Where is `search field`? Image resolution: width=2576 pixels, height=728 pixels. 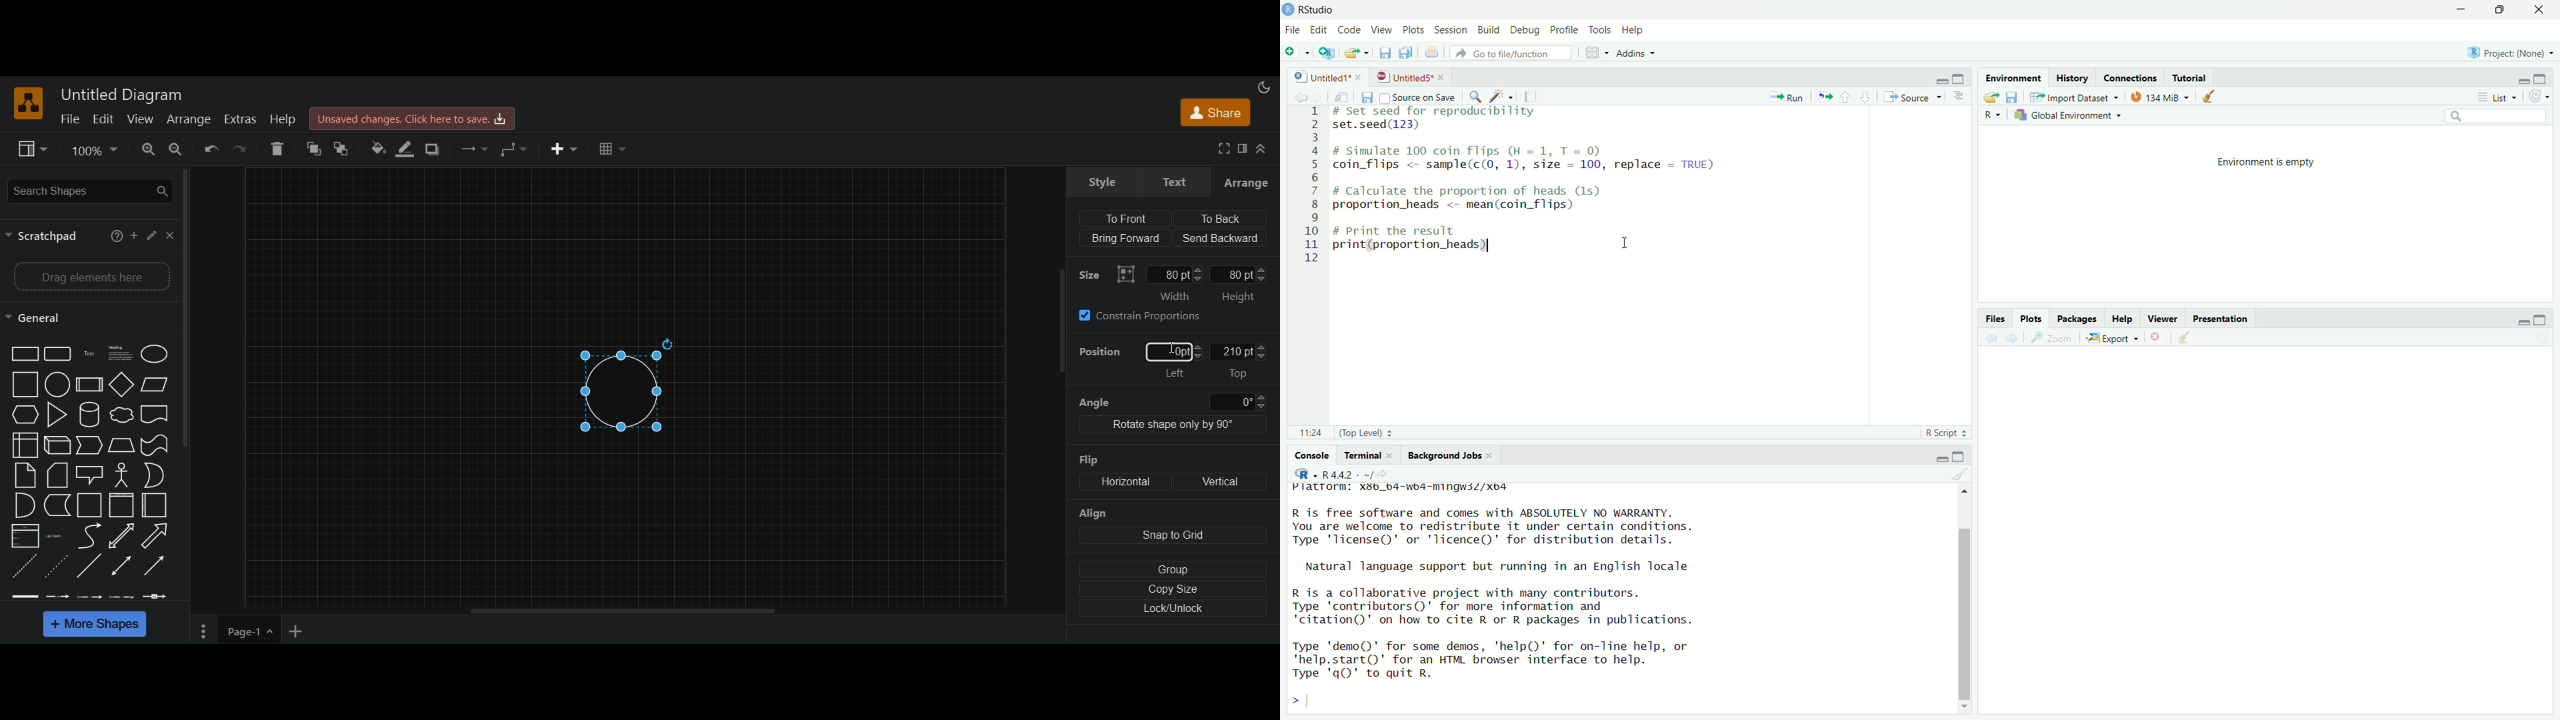
search field is located at coordinates (2497, 115).